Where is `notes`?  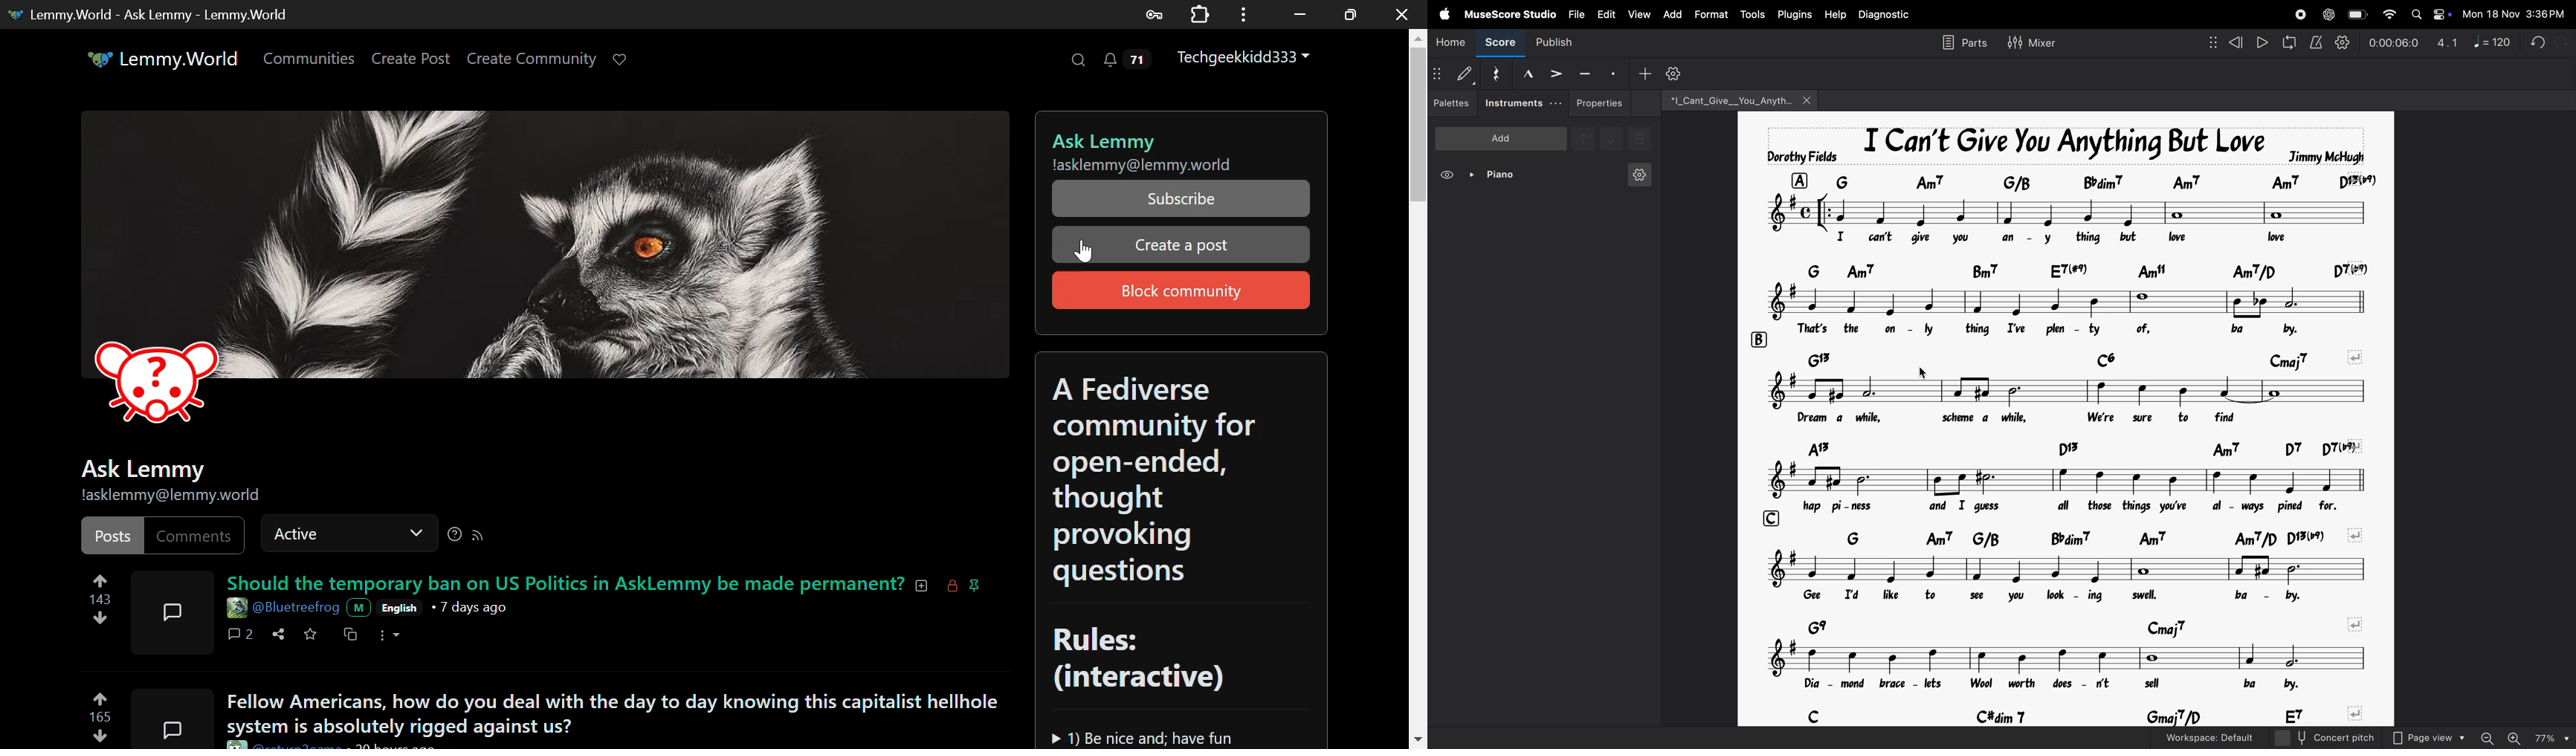 notes is located at coordinates (2076, 570).